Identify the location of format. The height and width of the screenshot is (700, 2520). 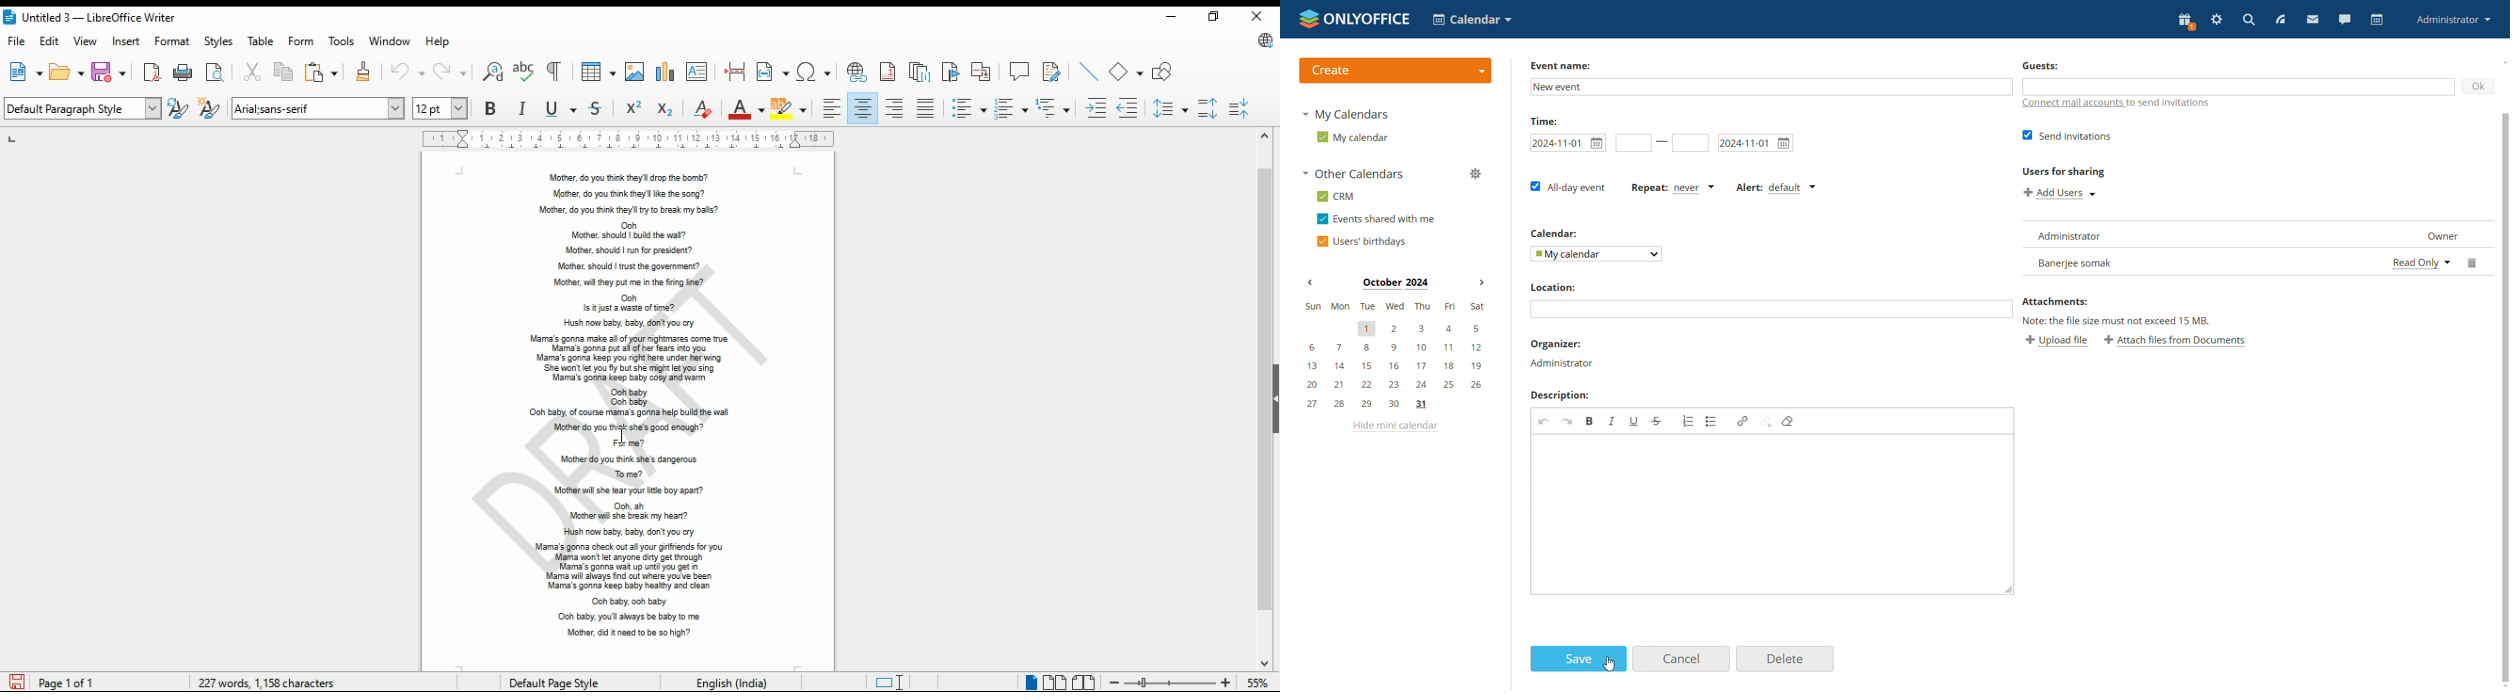
(172, 40).